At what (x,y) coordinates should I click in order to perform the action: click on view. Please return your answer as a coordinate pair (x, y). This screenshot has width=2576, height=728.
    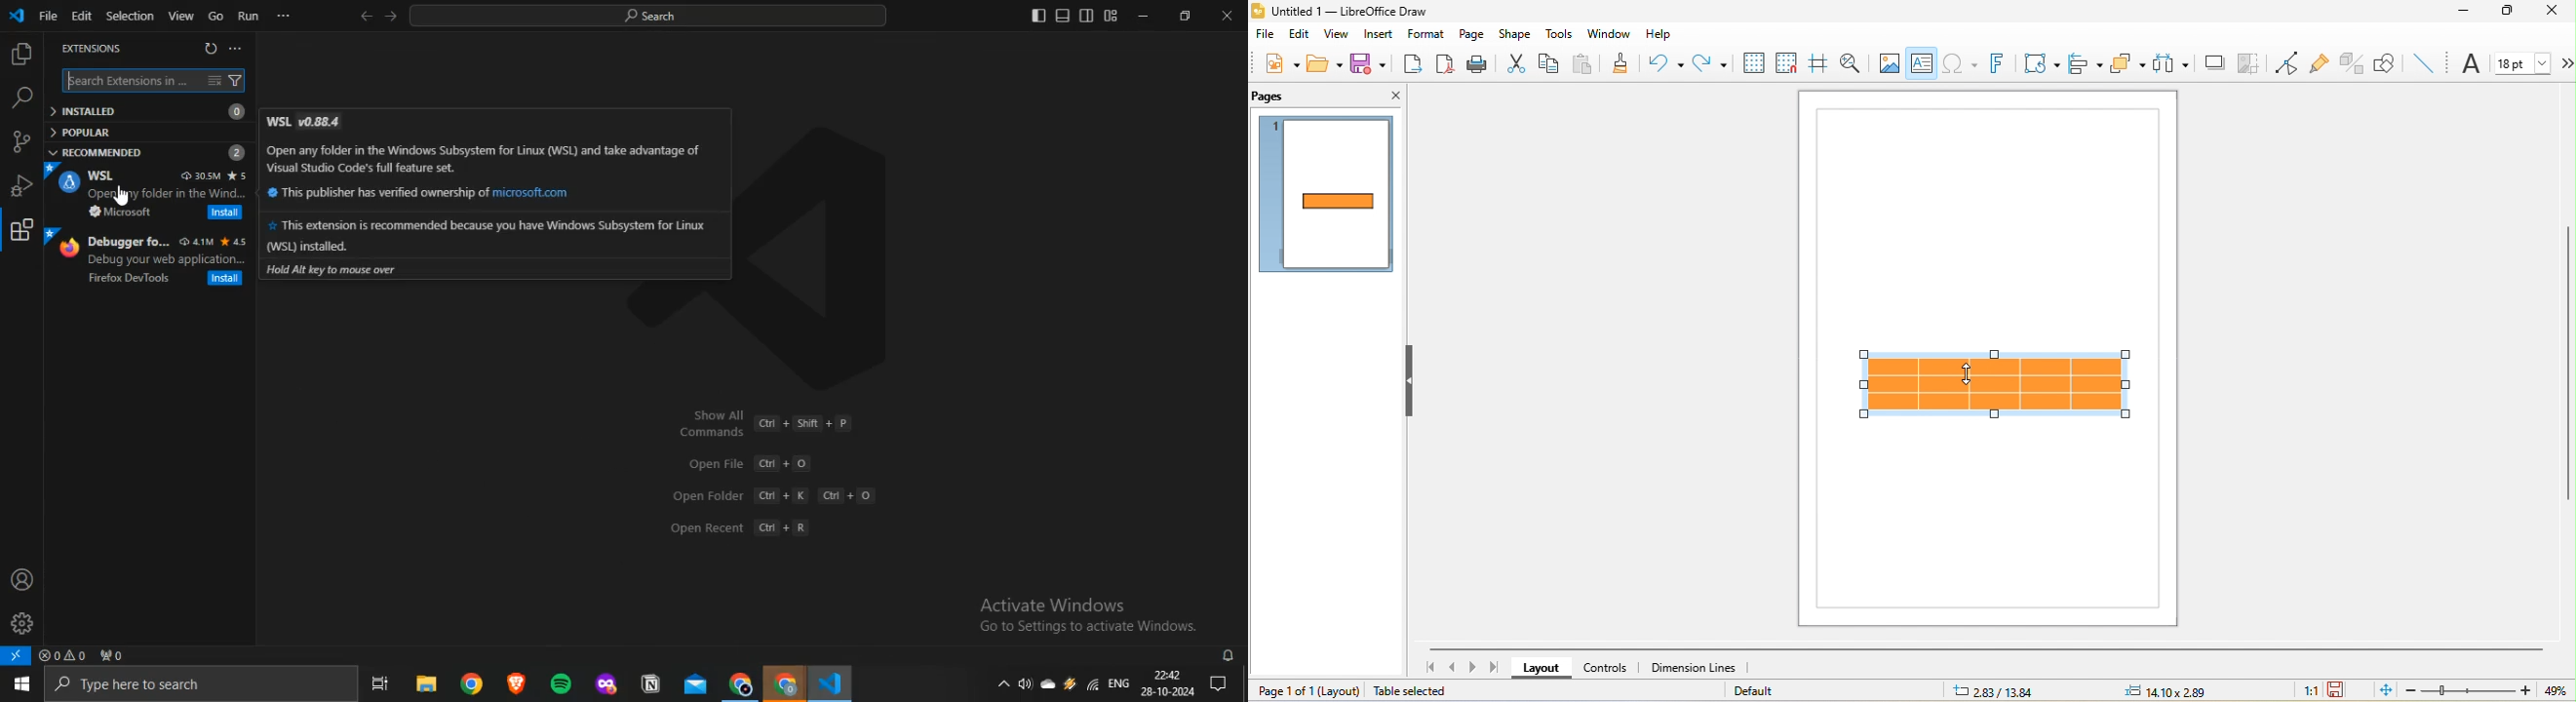
    Looking at the image, I should click on (1337, 35).